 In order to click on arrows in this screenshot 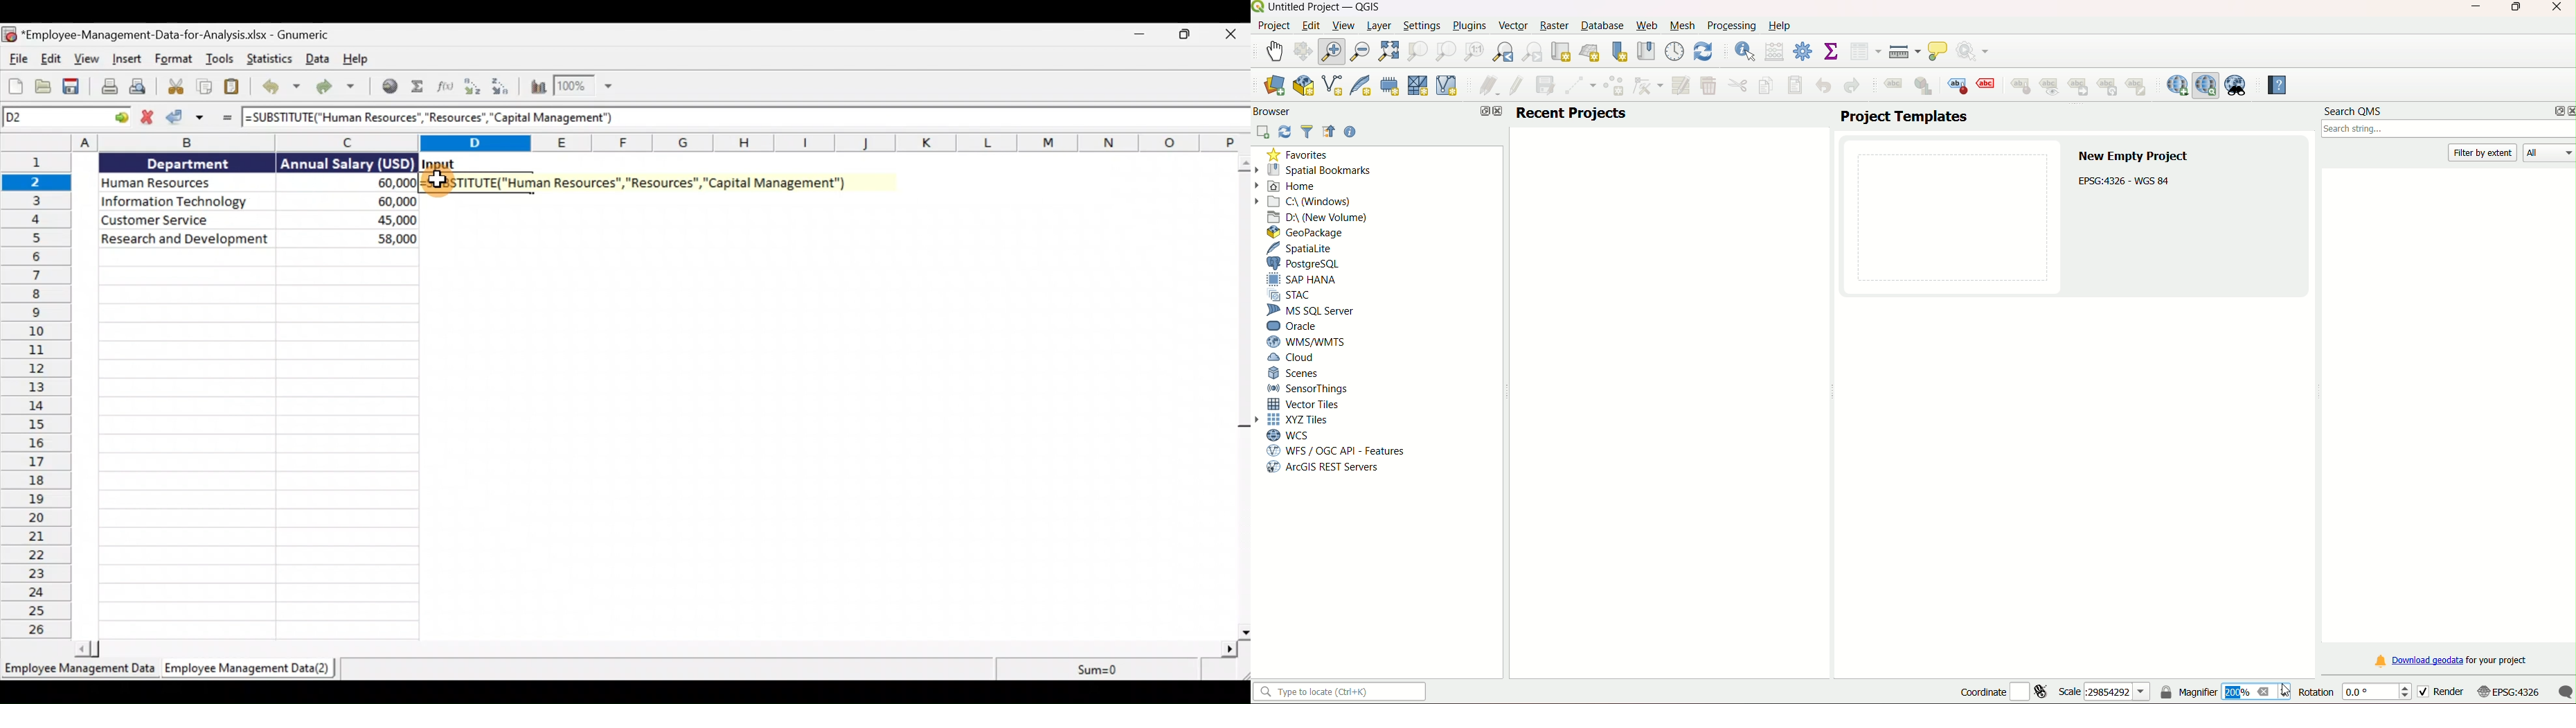, I will do `click(1260, 184)`.